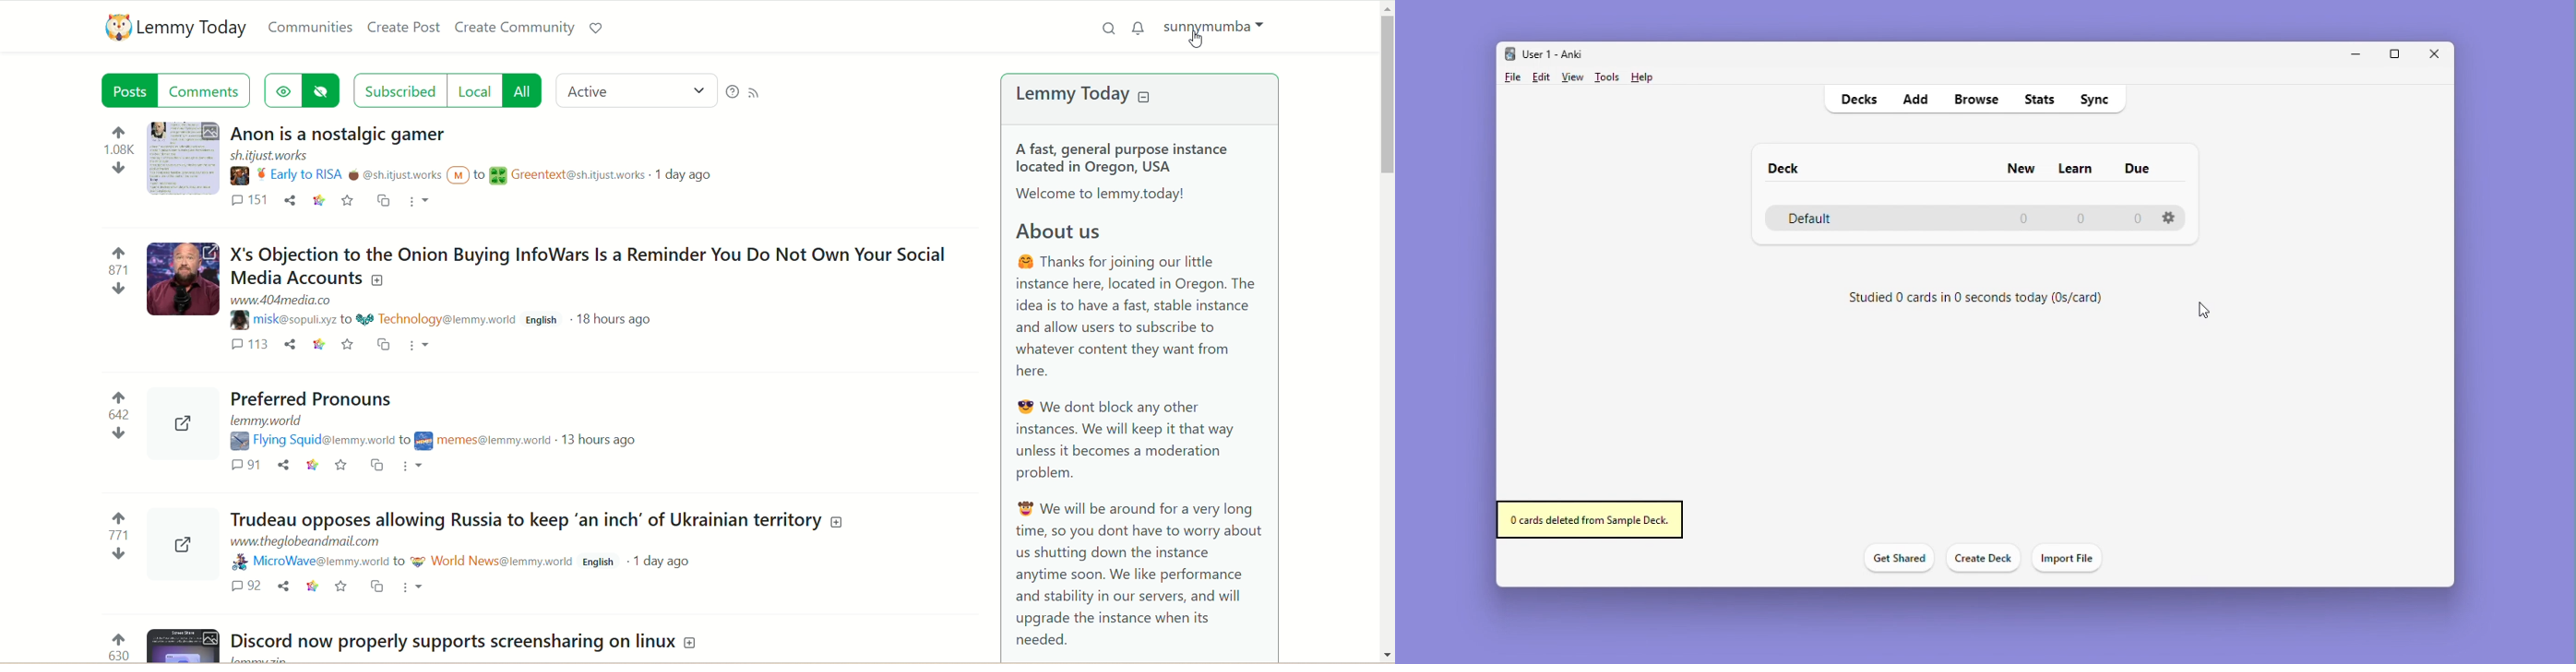 Image resolution: width=2576 pixels, height=672 pixels. Describe the element at coordinates (402, 28) in the screenshot. I see `create post` at that location.